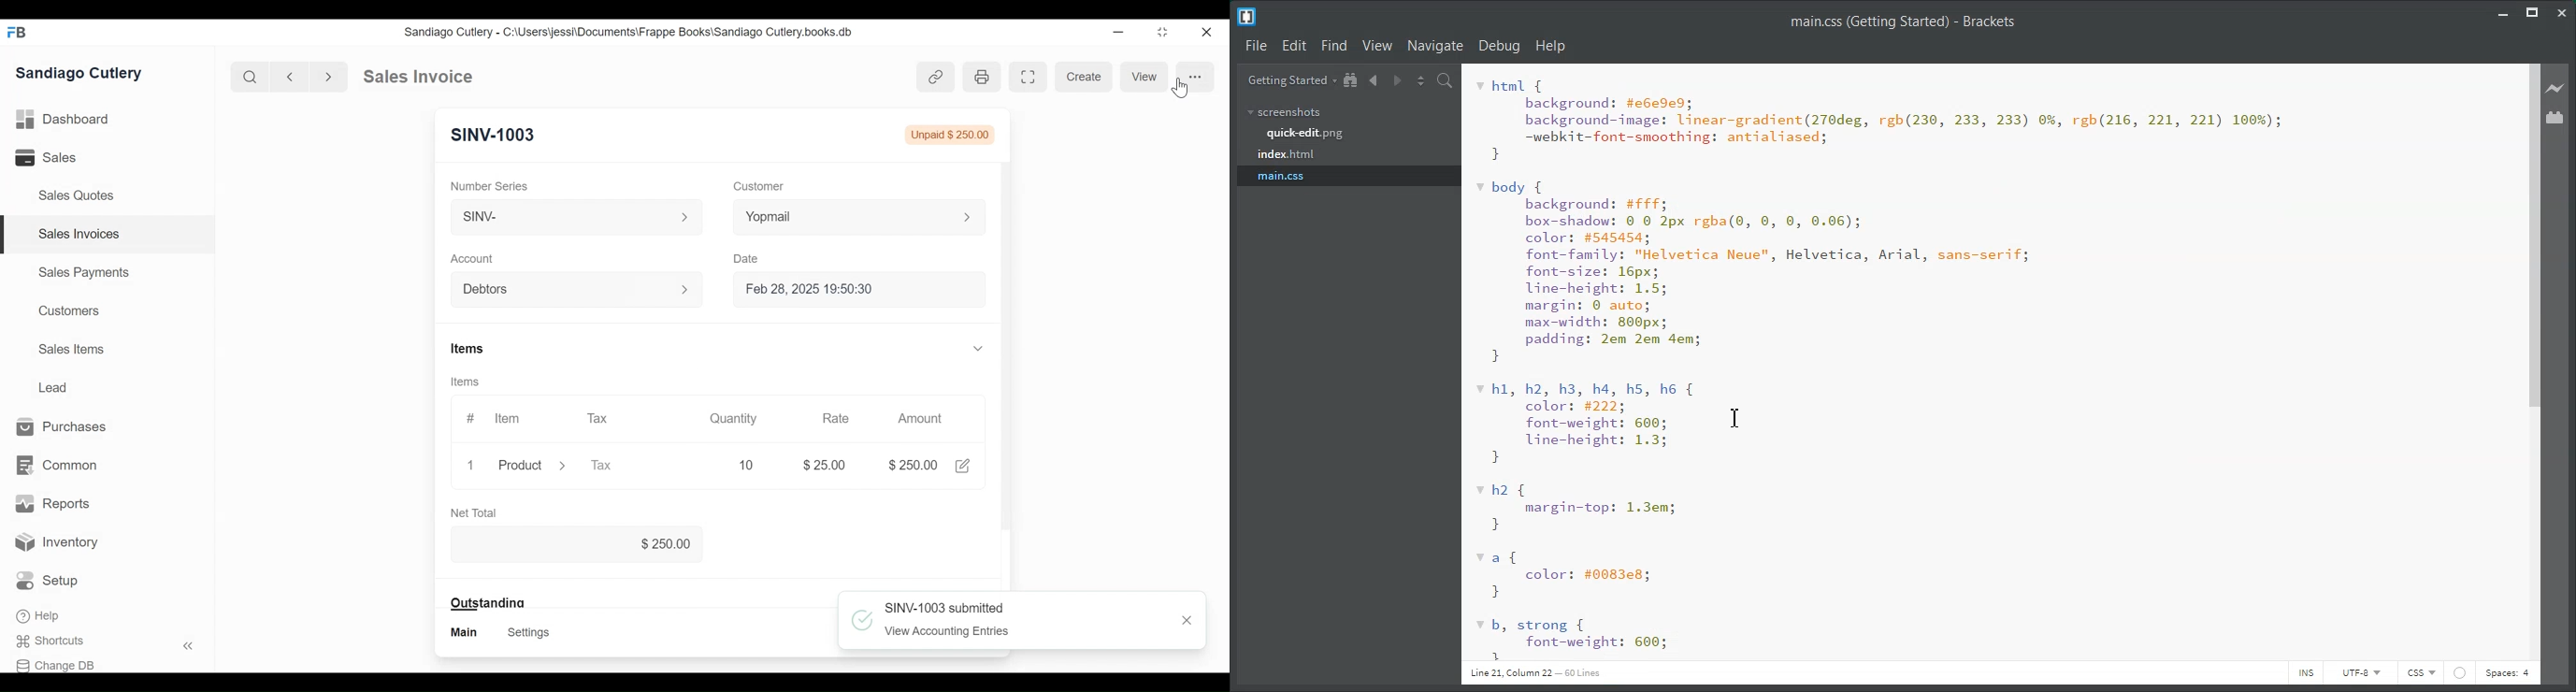 The width and height of the screenshot is (2576, 700). I want to click on more, so click(1196, 77).